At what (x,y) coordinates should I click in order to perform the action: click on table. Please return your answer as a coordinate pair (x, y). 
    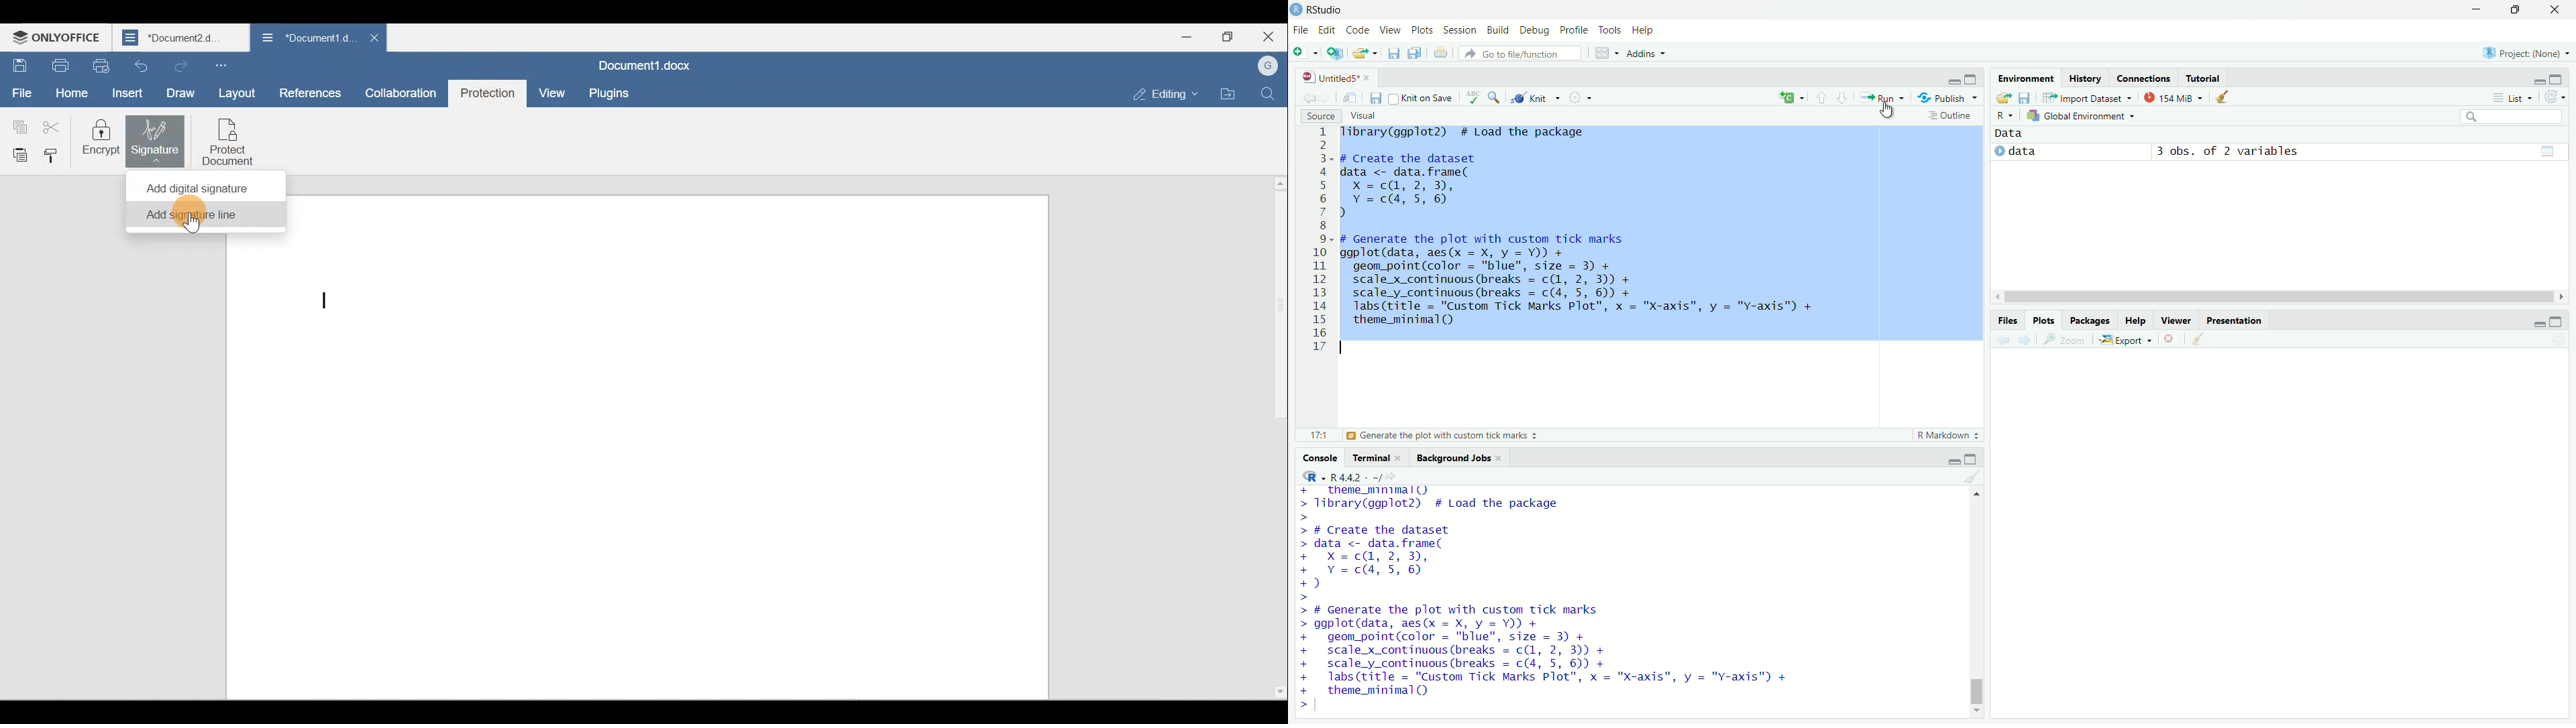
    Looking at the image, I should click on (2547, 150).